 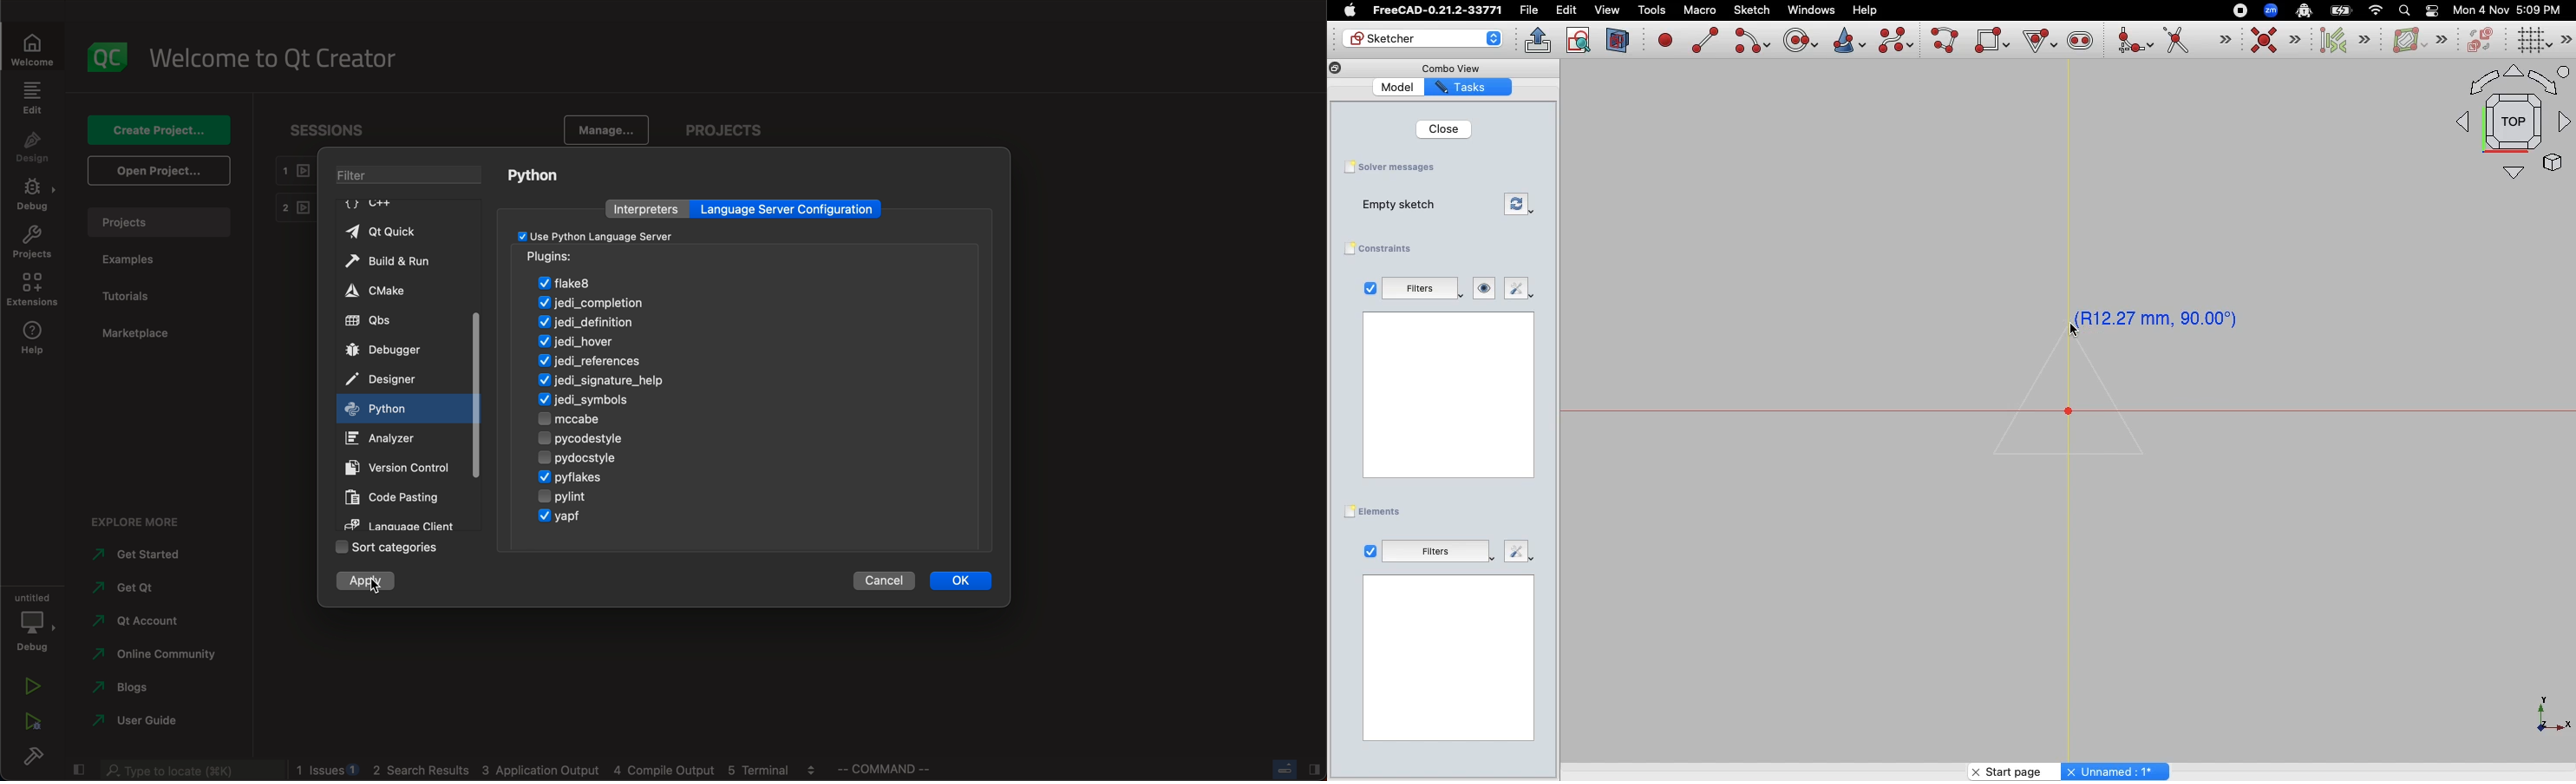 What do you see at coordinates (131, 686) in the screenshot?
I see `blogs` at bounding box center [131, 686].